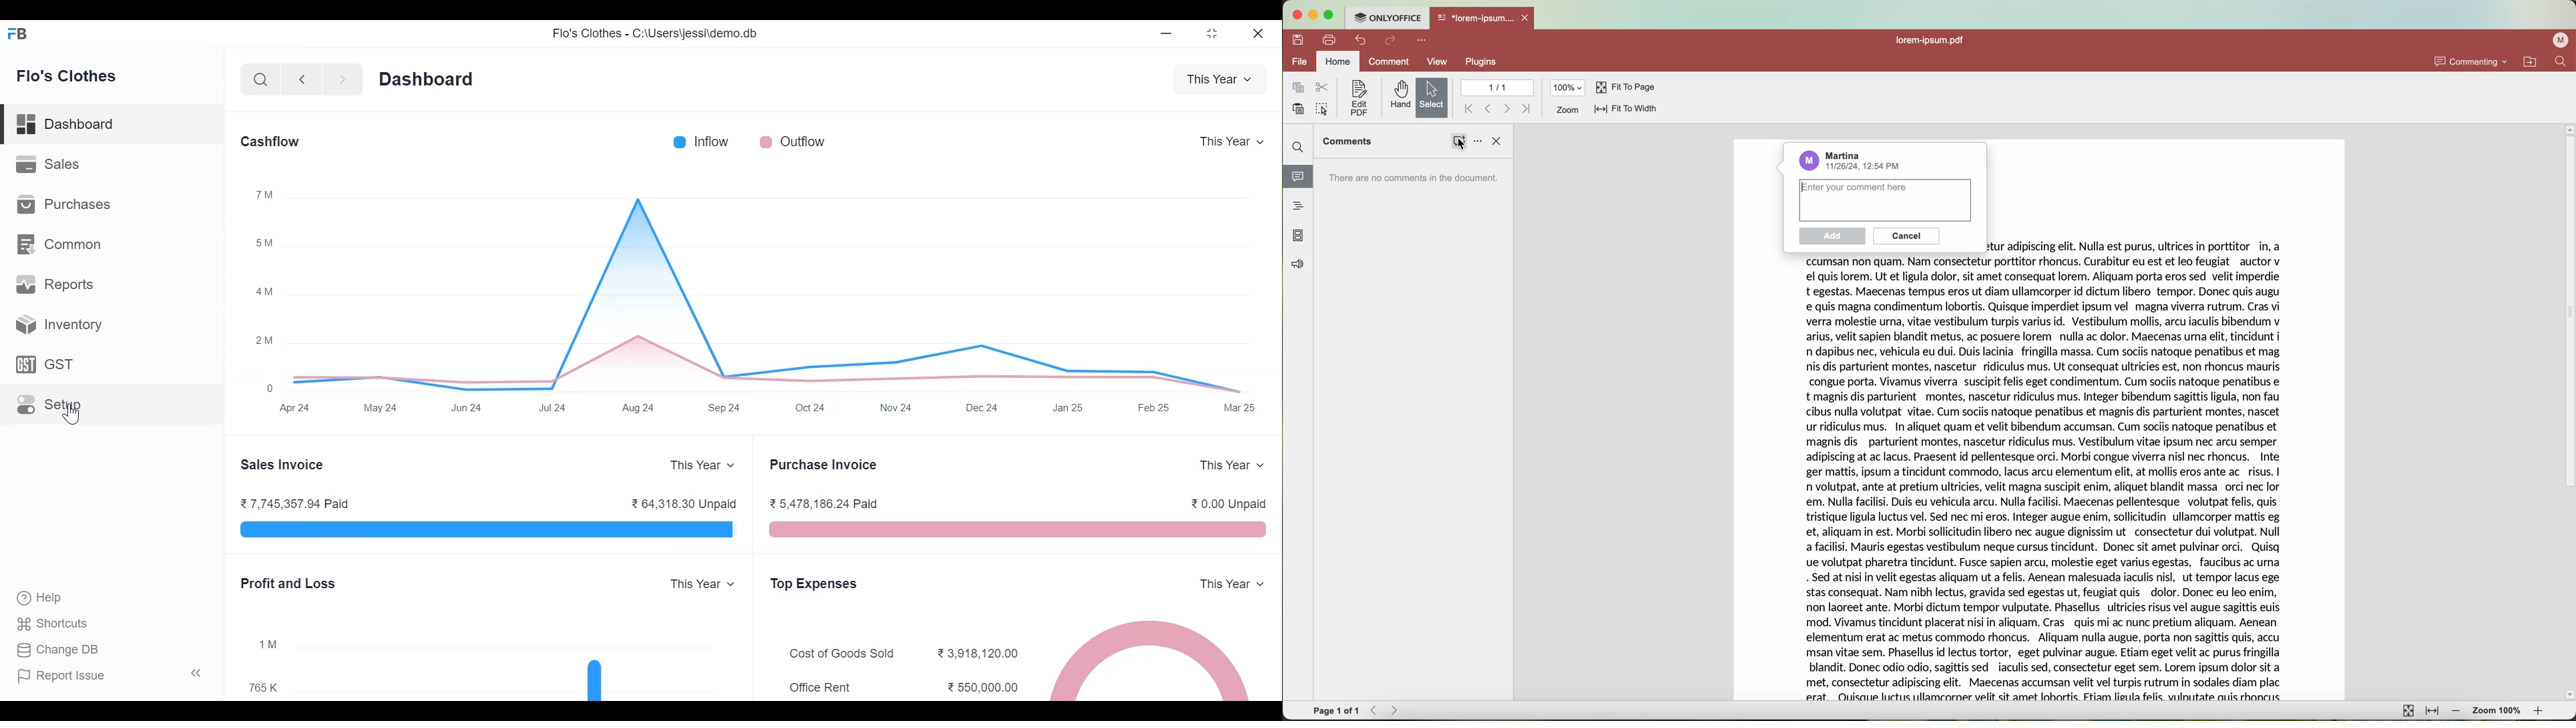 Image resolution: width=2576 pixels, height=728 pixels. What do you see at coordinates (73, 77) in the screenshot?
I see `Flo's Clothes` at bounding box center [73, 77].